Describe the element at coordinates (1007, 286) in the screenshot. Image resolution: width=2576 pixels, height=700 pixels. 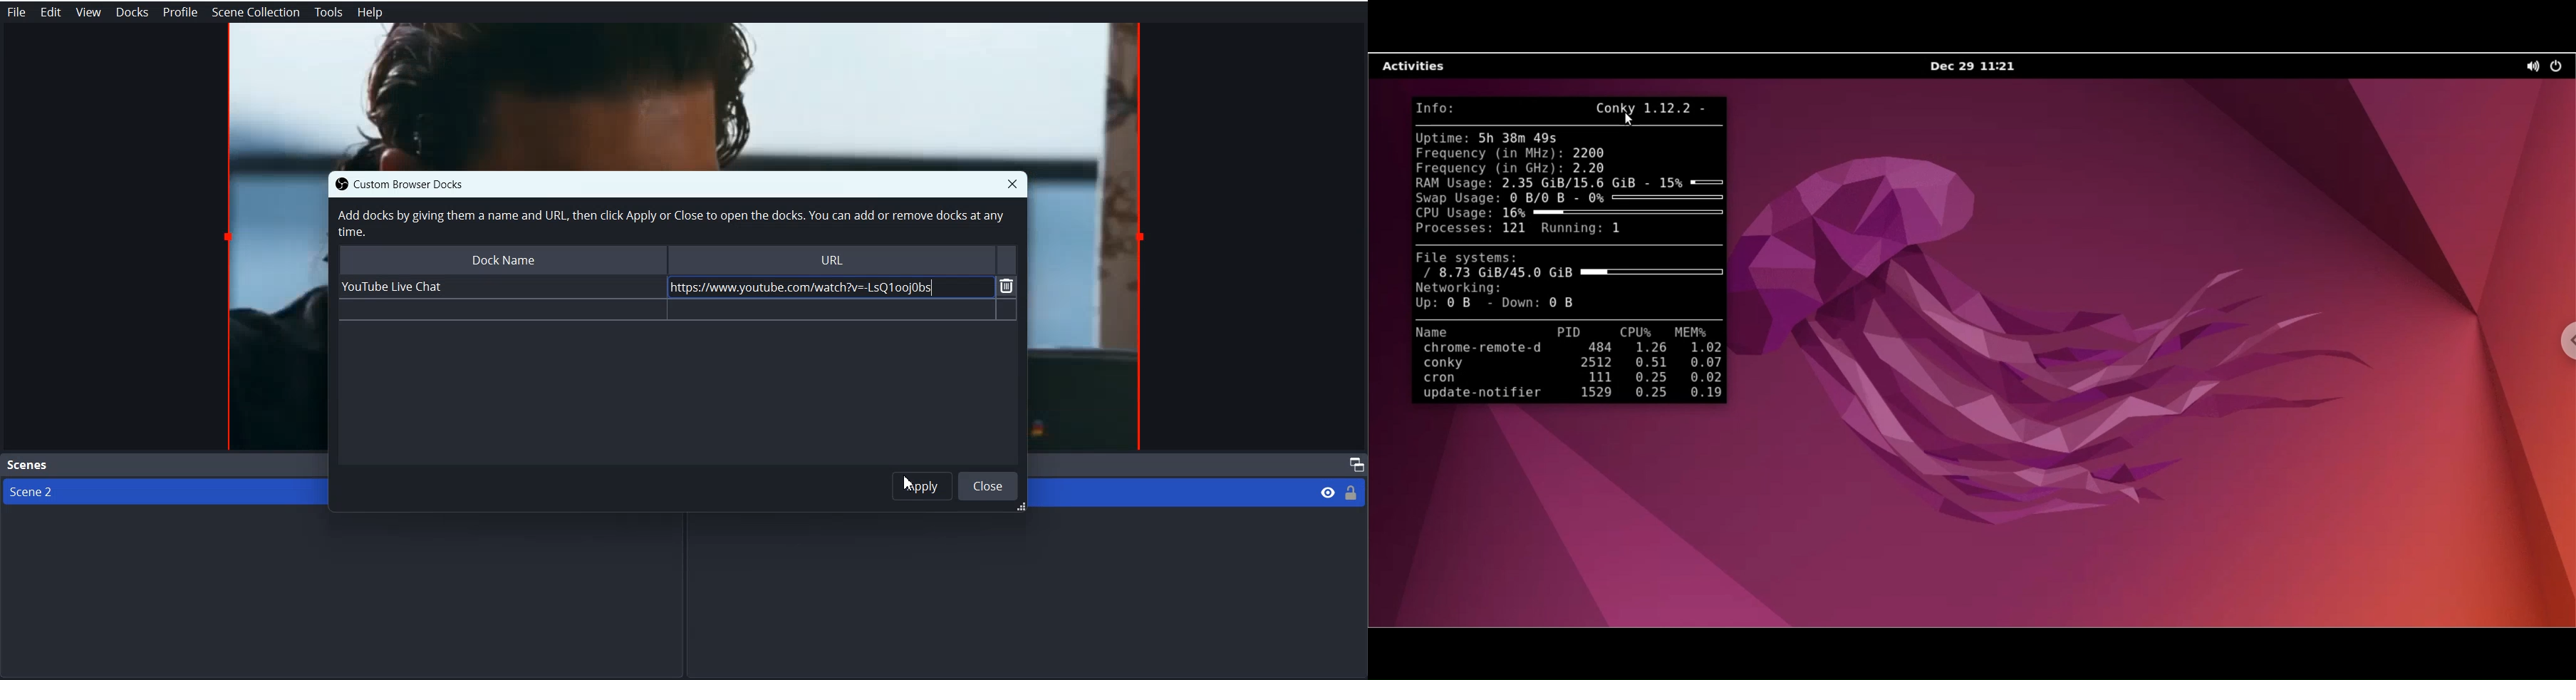
I see `Delete icon` at that location.